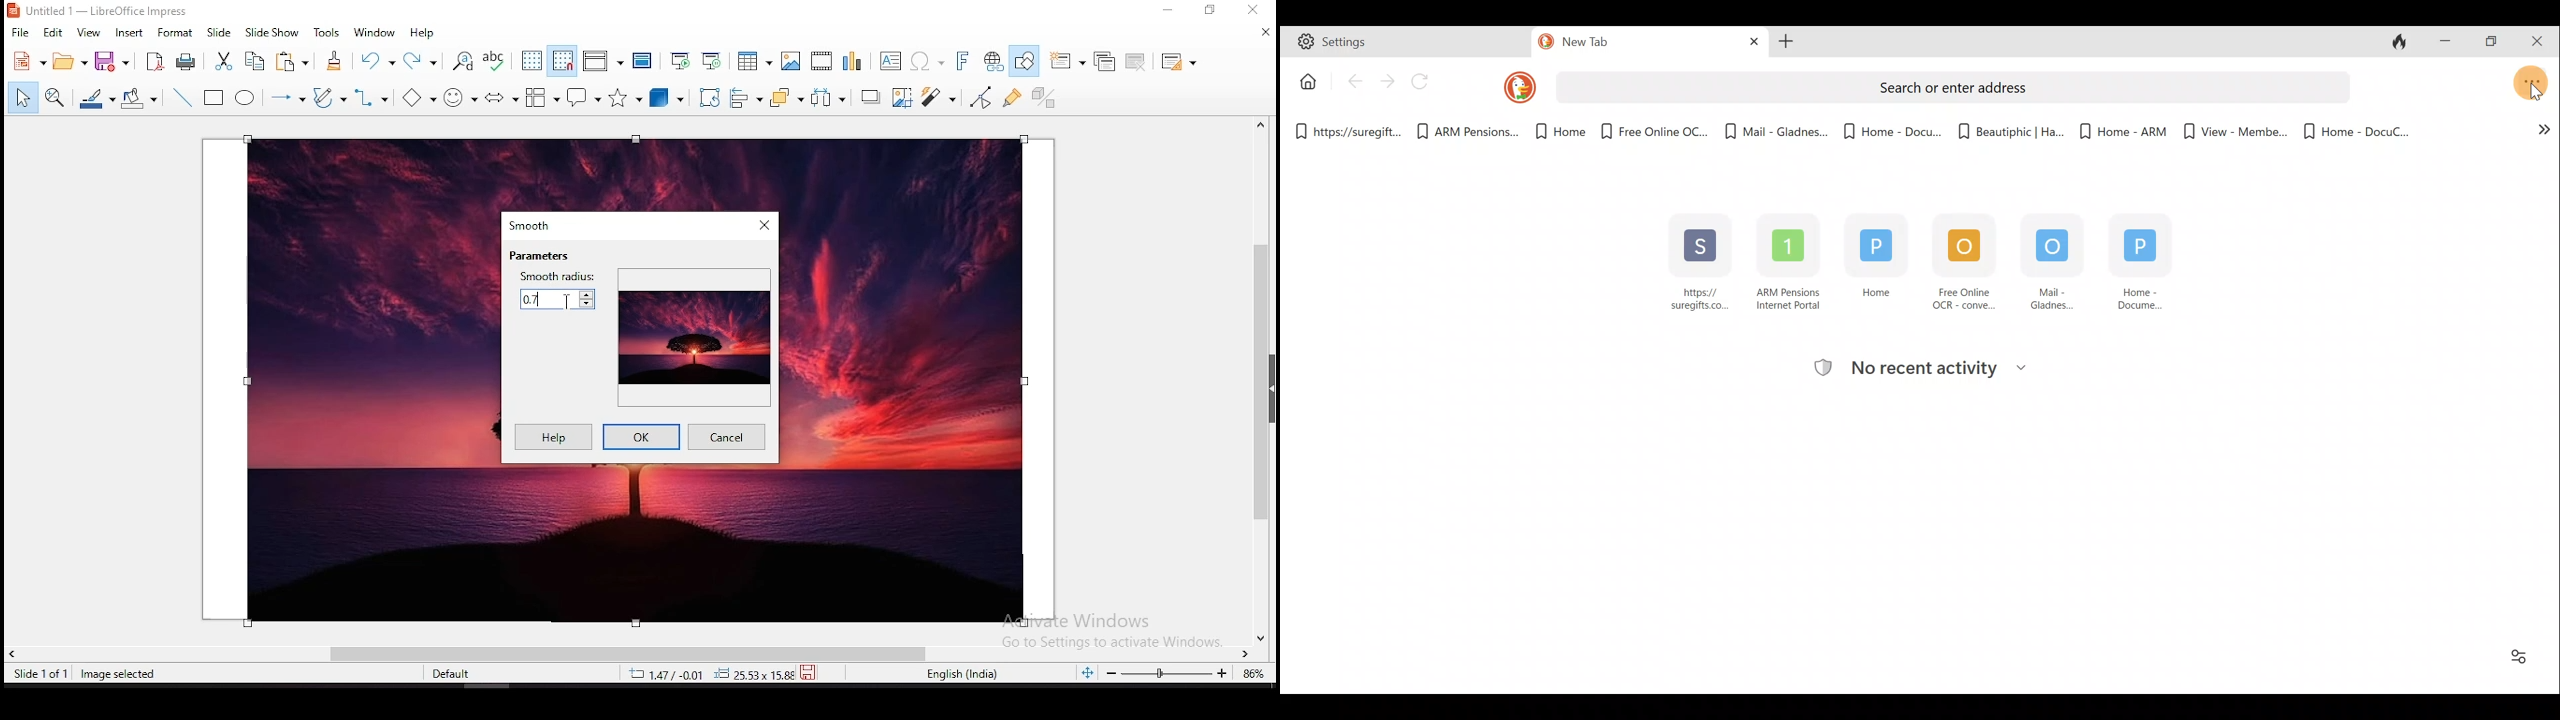 The image size is (2576, 728). Describe the element at coordinates (326, 32) in the screenshot. I see `tools` at that location.